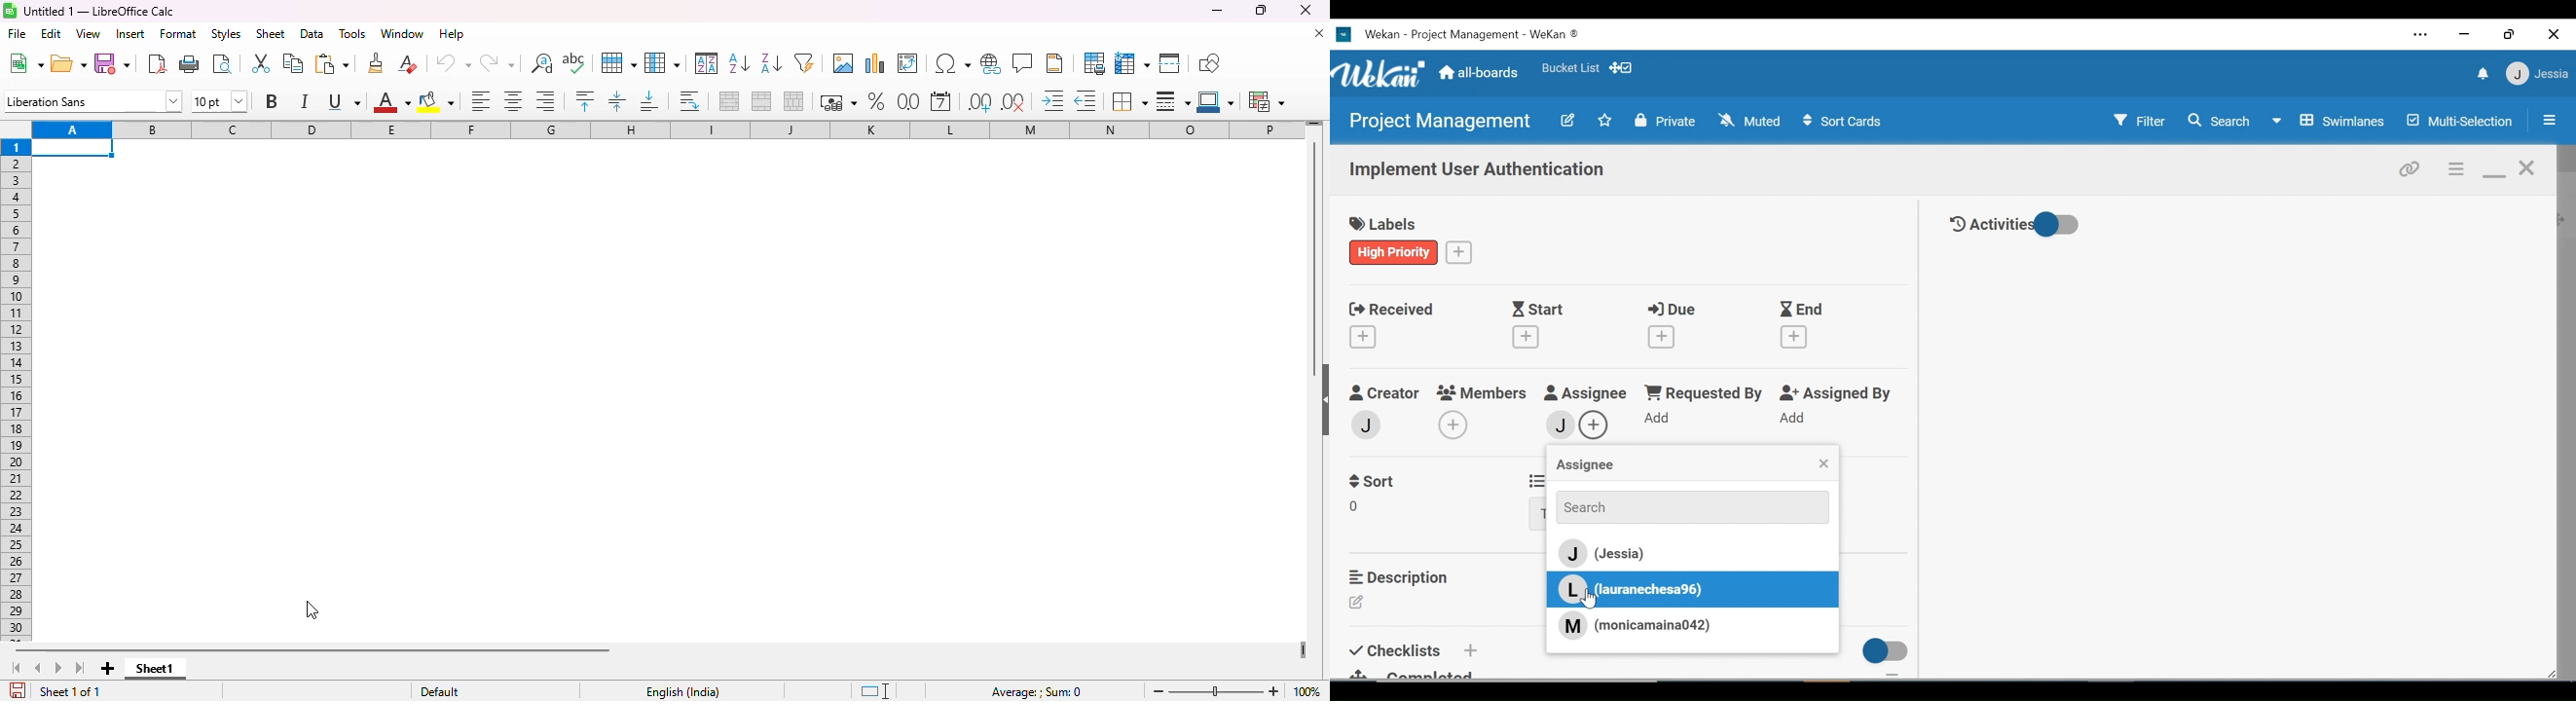  What do you see at coordinates (1383, 393) in the screenshot?
I see `Creator` at bounding box center [1383, 393].